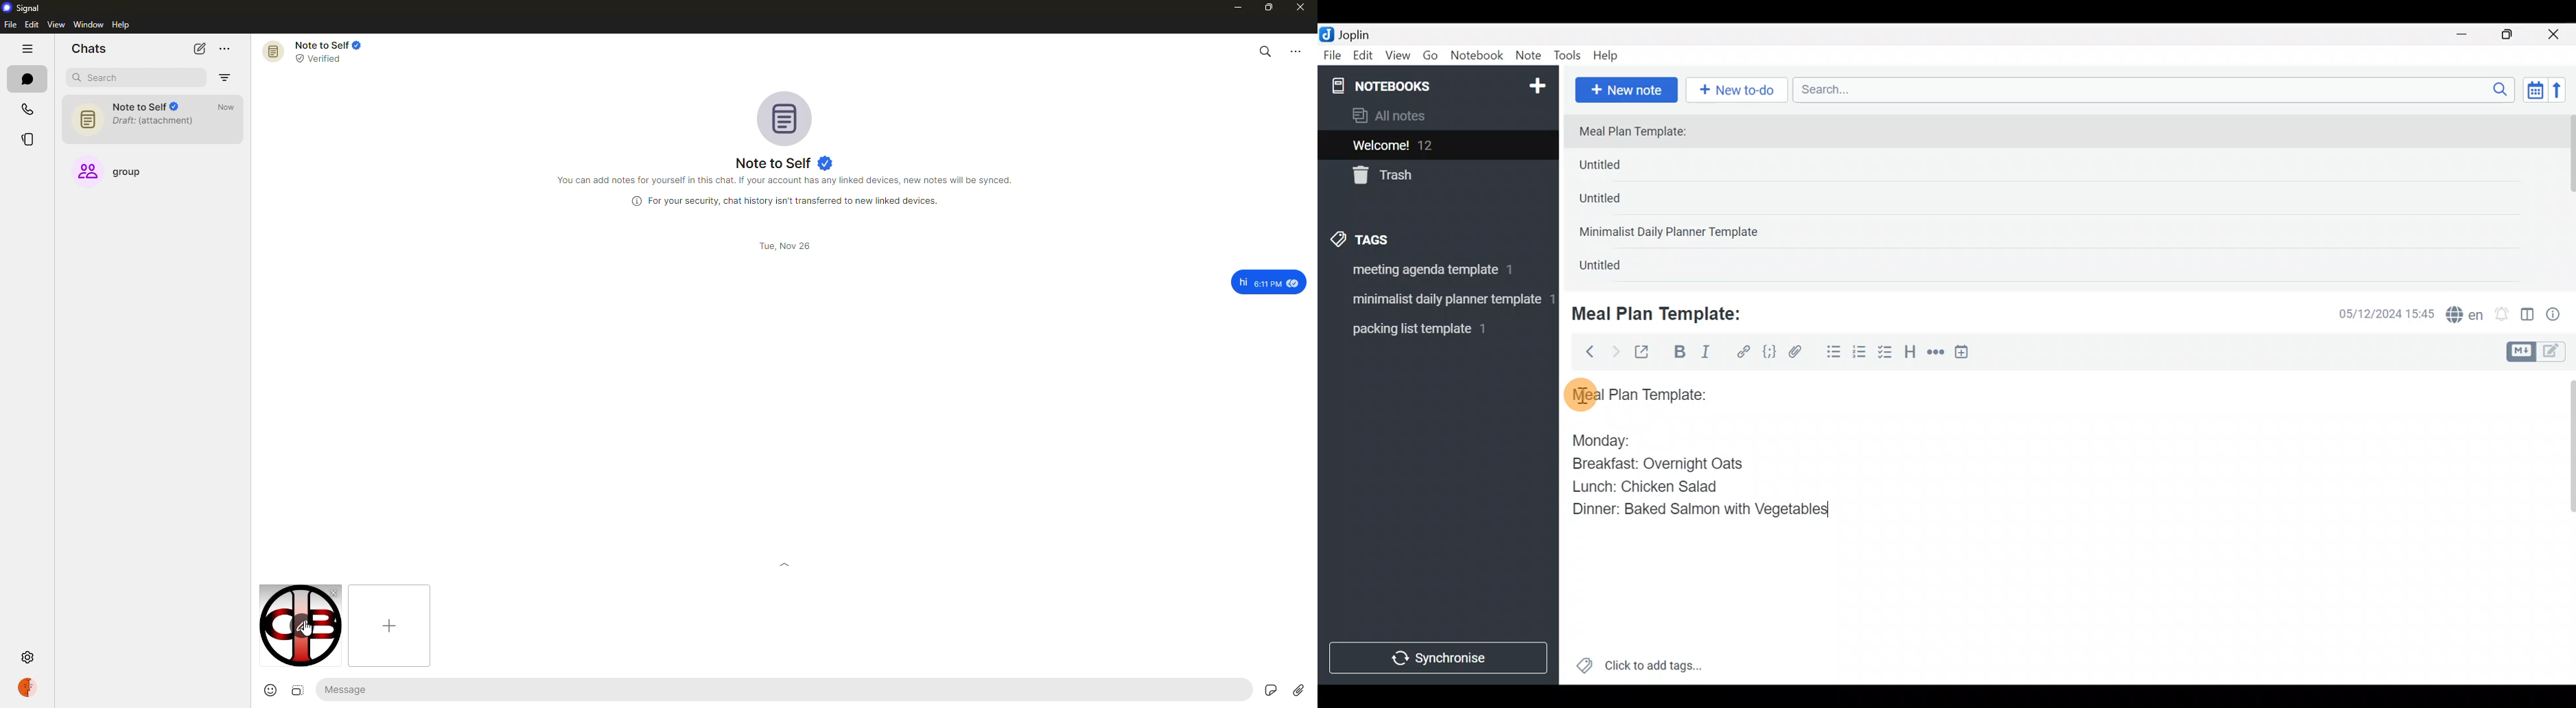 The width and height of the screenshot is (2576, 728). Describe the element at coordinates (321, 51) in the screenshot. I see `note to self` at that location.